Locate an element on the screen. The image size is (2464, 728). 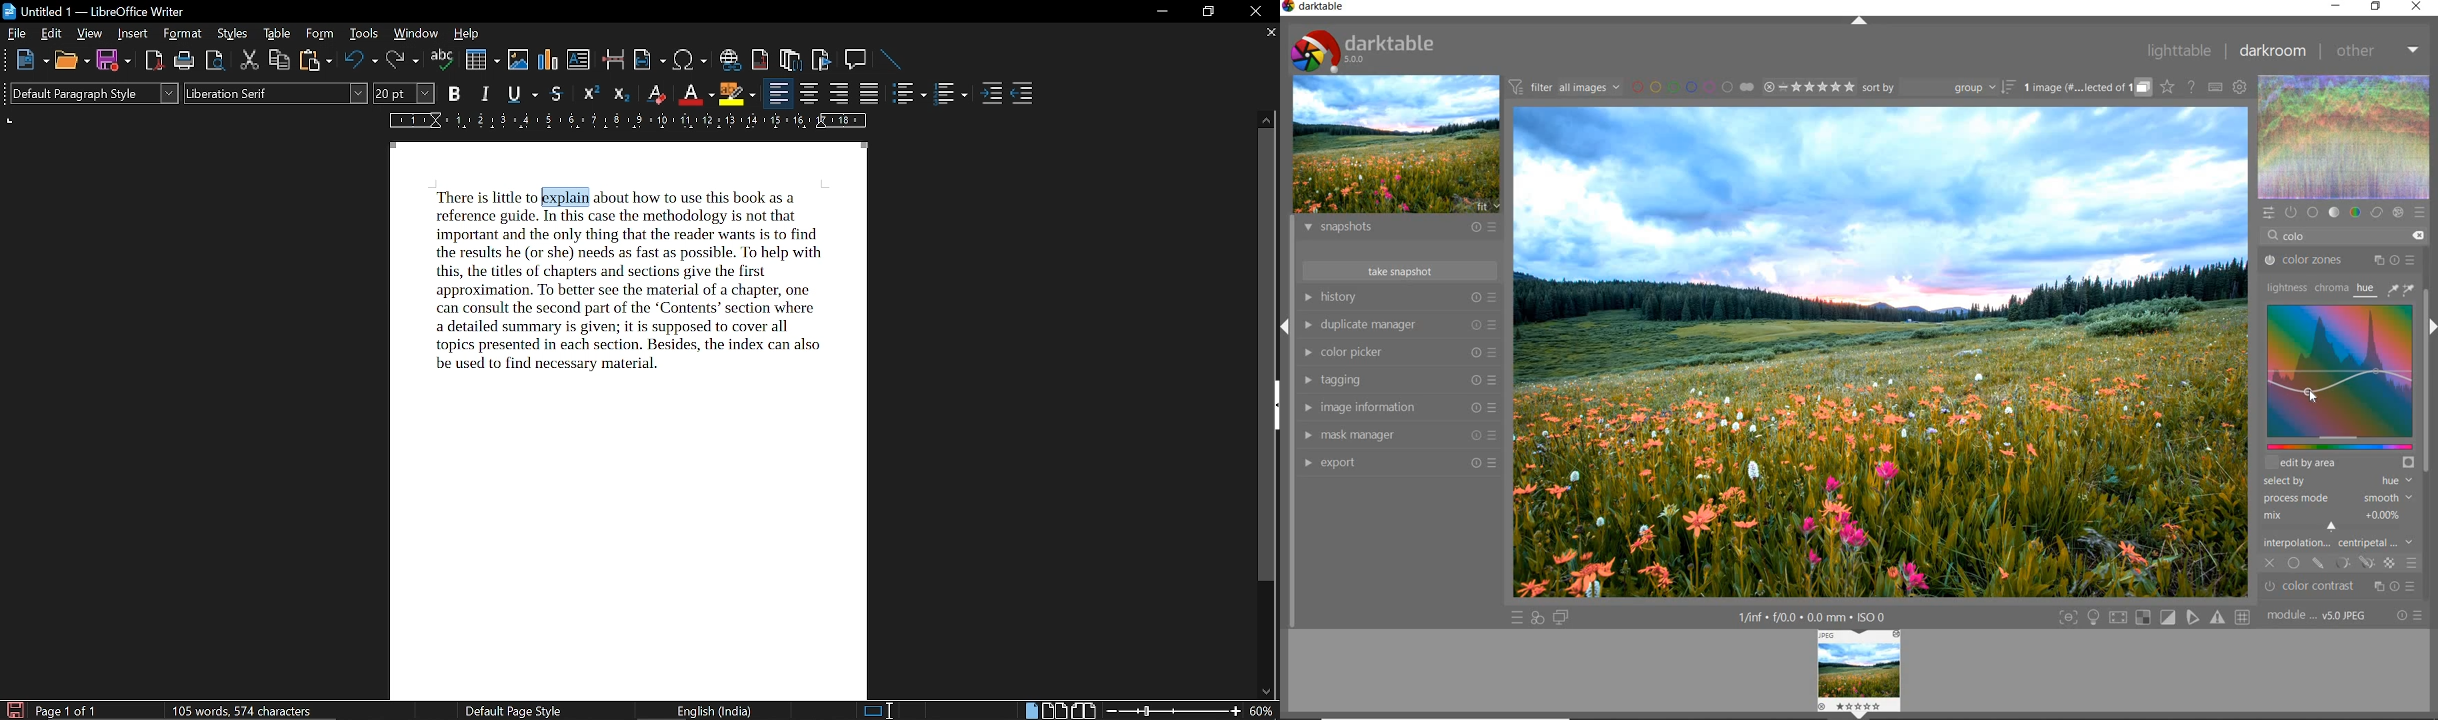
correct is located at coordinates (2377, 212).